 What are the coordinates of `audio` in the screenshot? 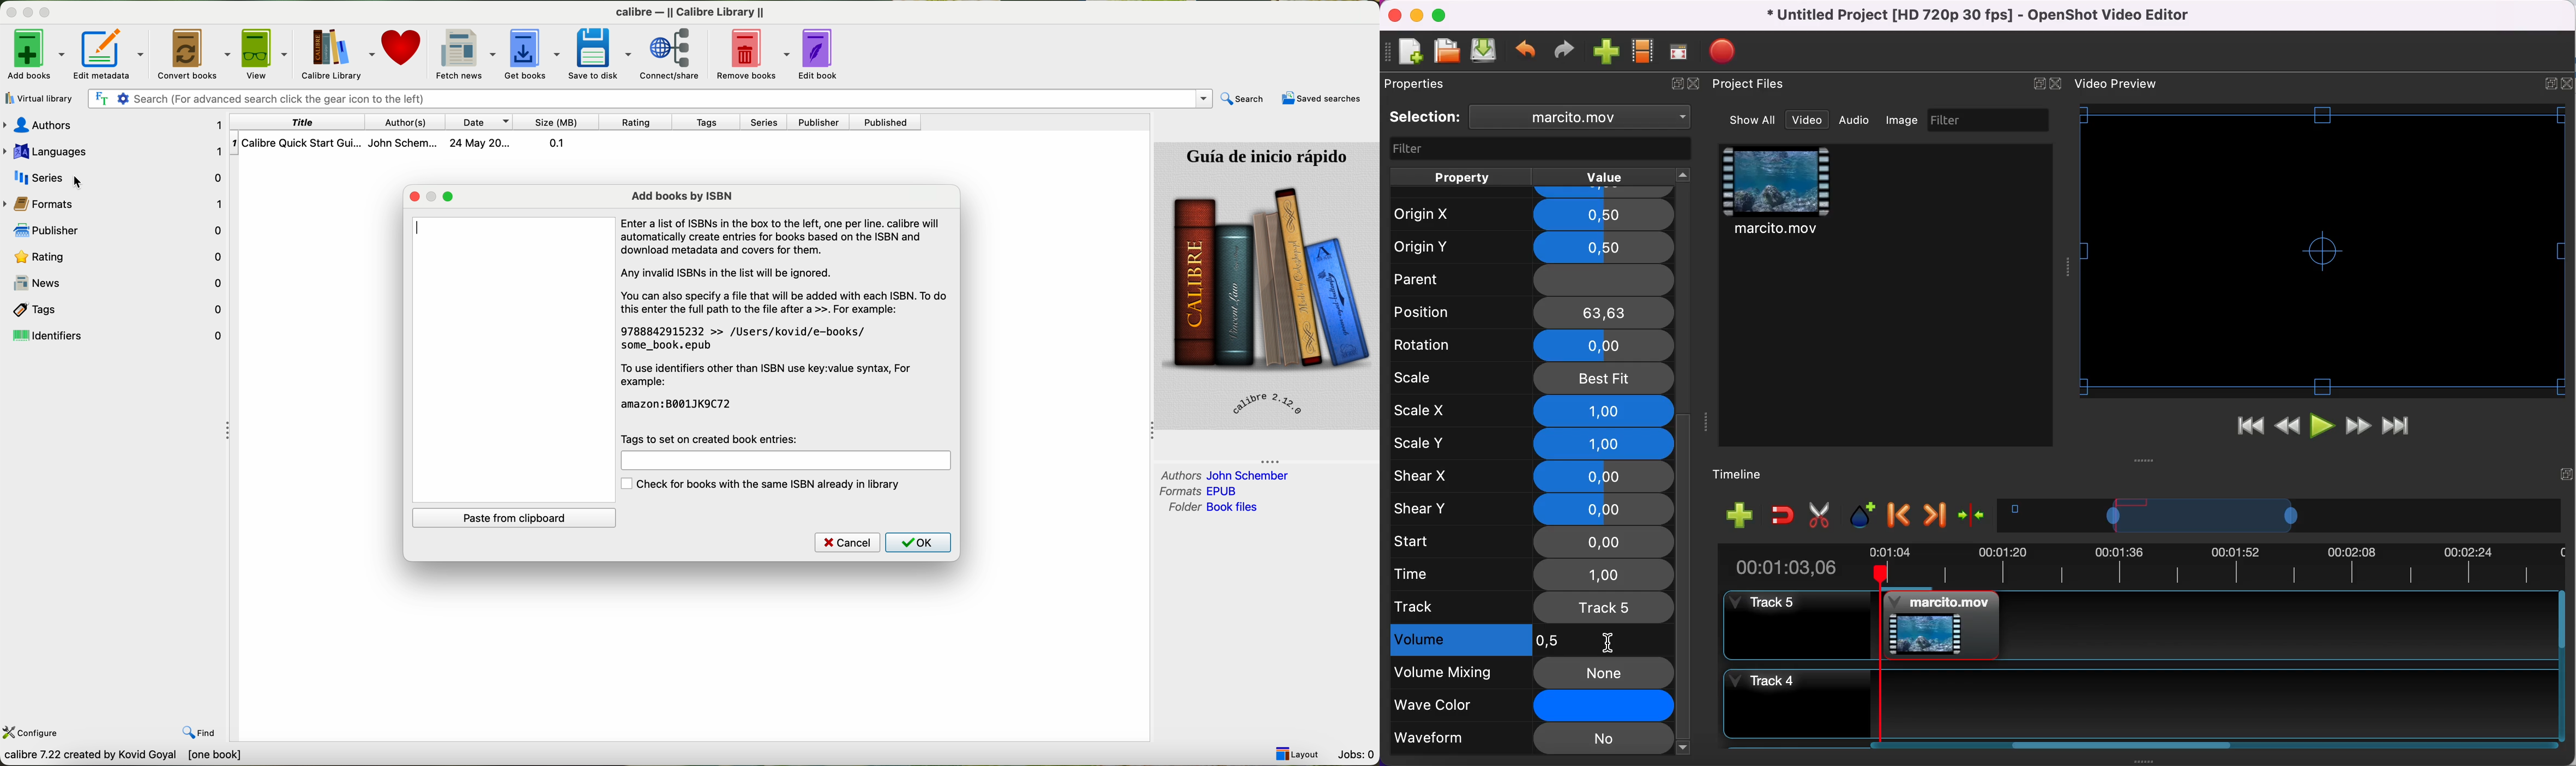 It's located at (122, 126).